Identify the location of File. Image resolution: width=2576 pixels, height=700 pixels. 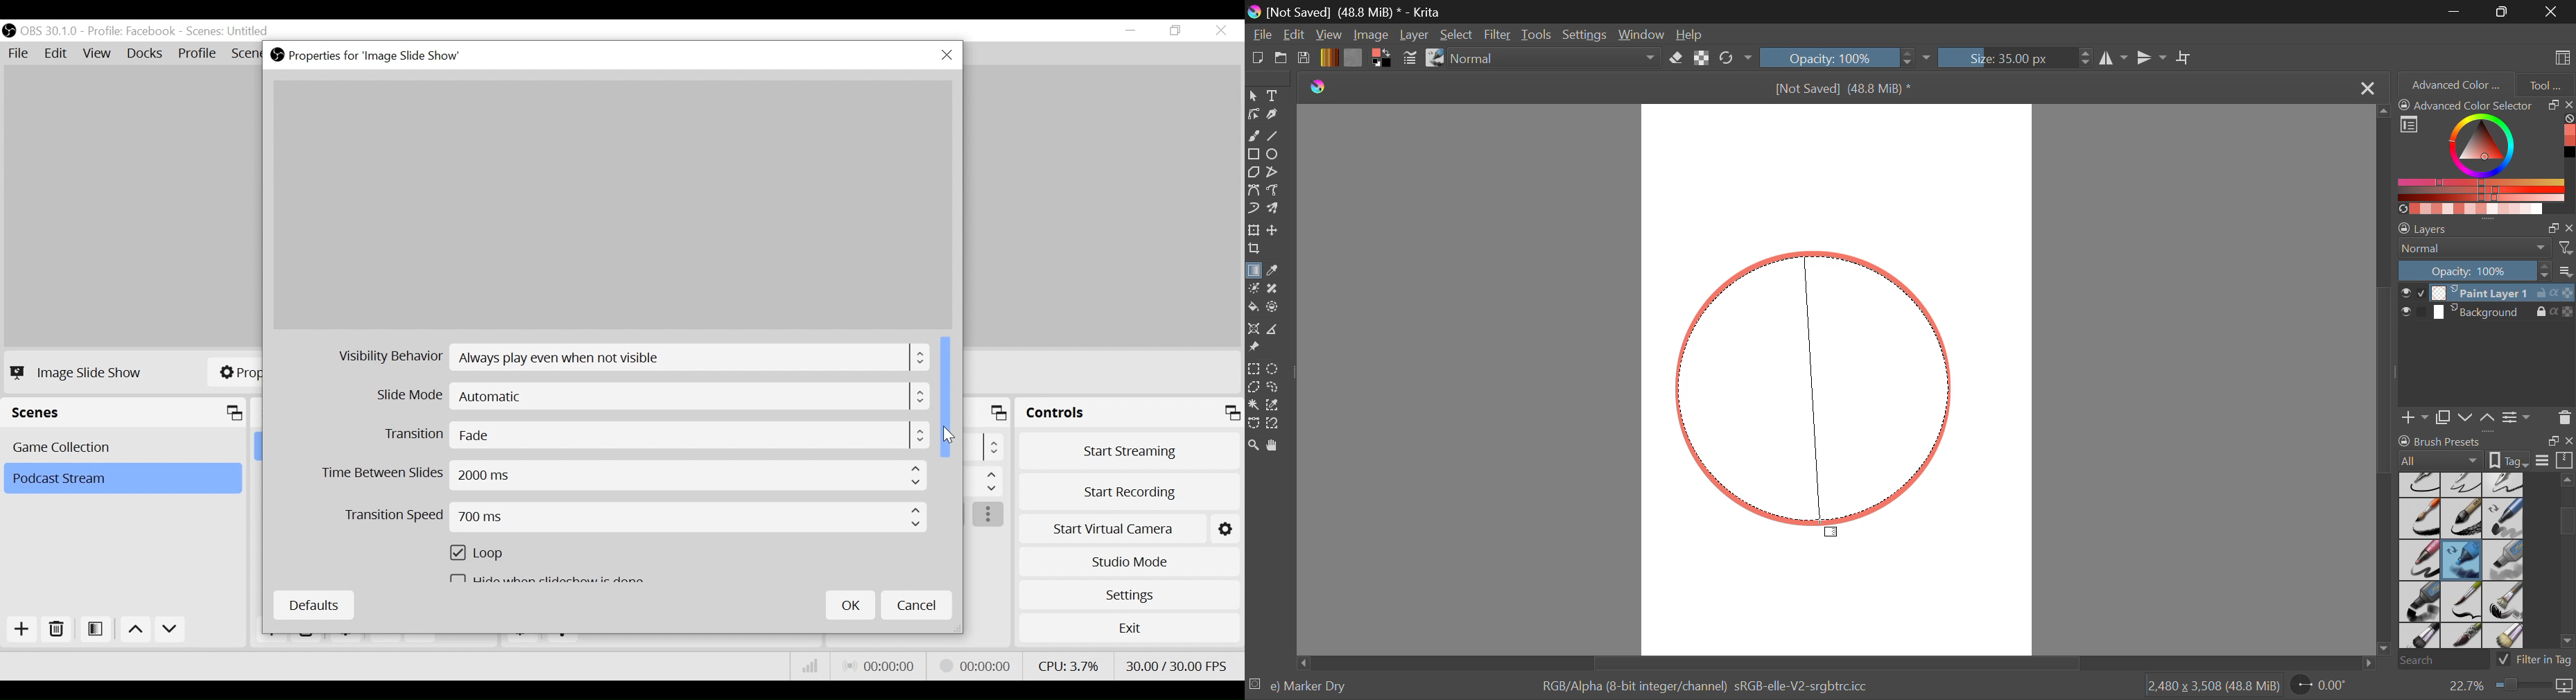
(21, 54).